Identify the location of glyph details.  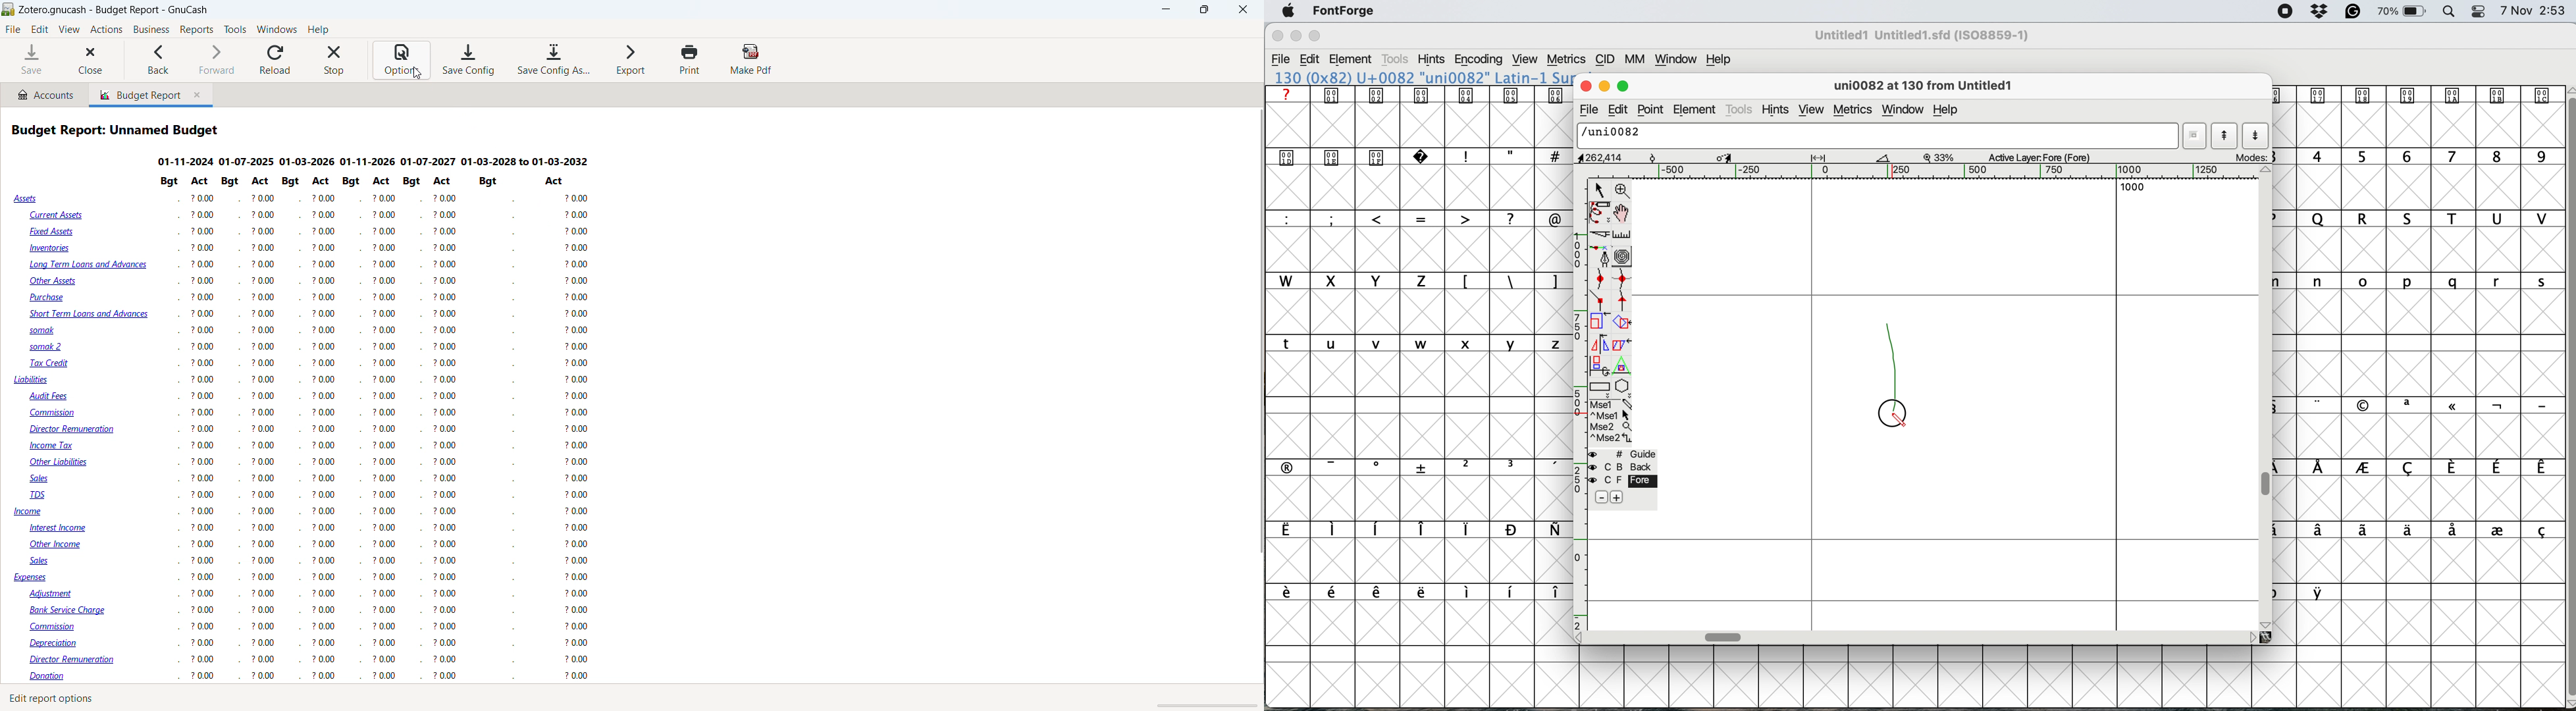
(1736, 158).